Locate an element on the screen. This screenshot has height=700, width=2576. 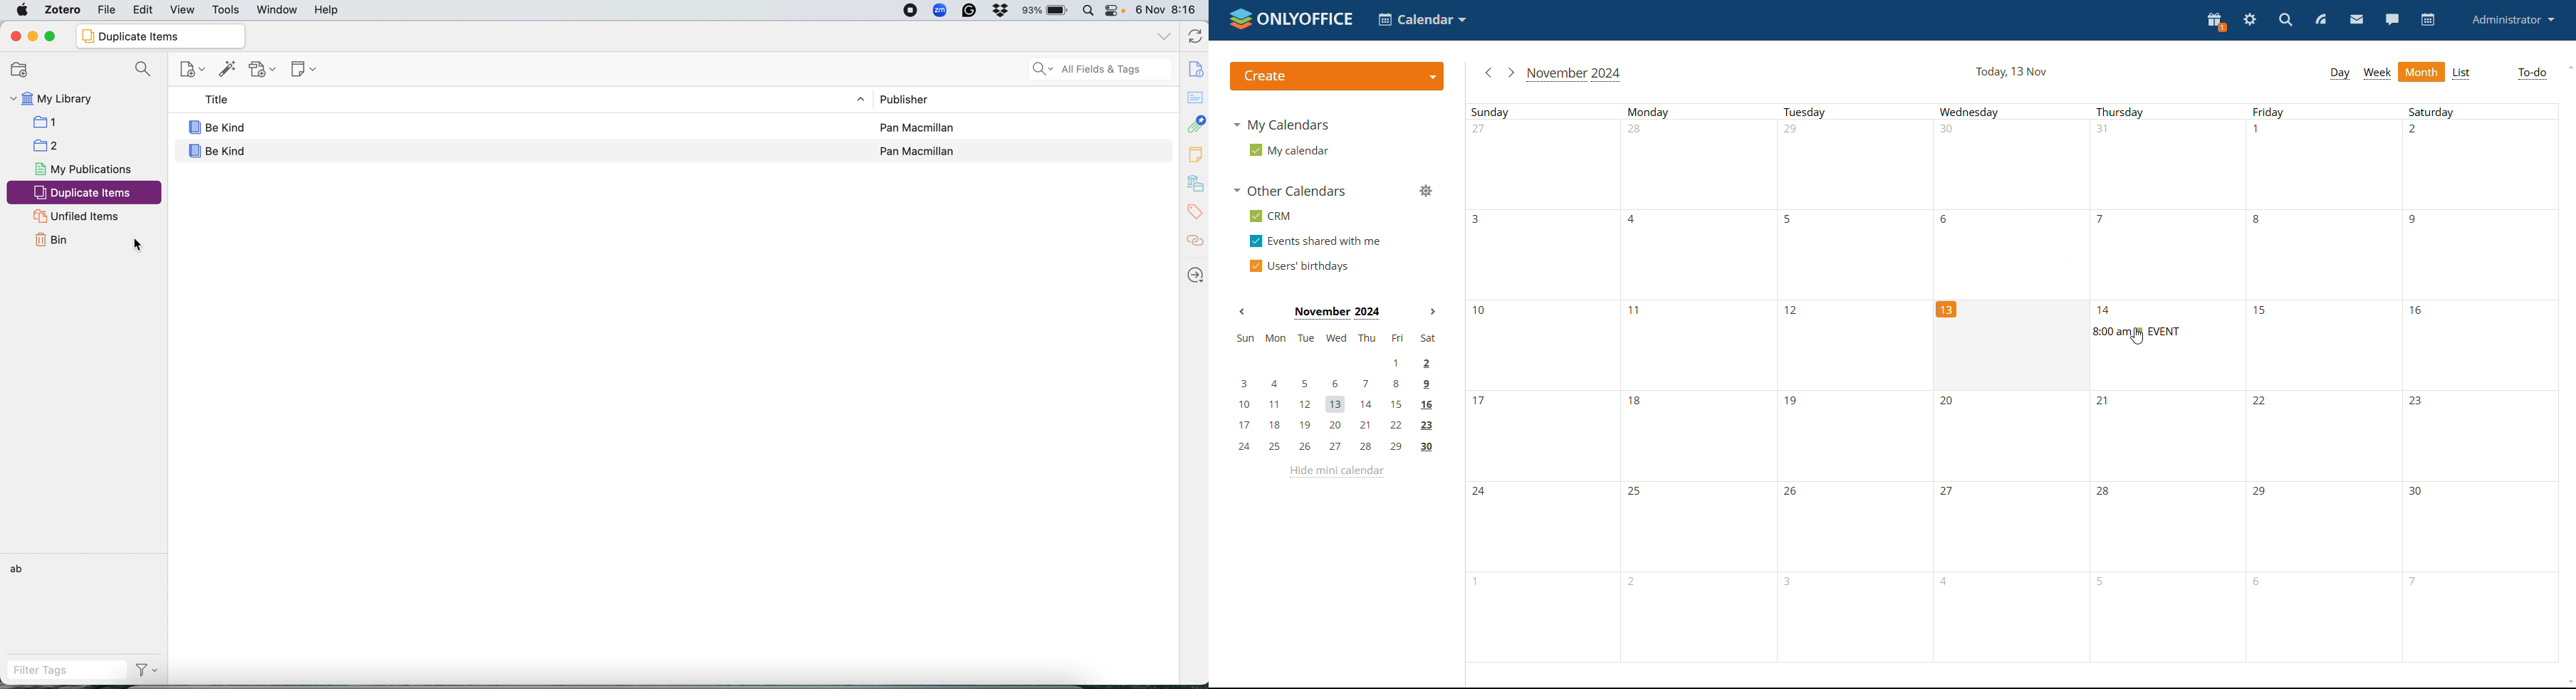
view is located at coordinates (182, 11).